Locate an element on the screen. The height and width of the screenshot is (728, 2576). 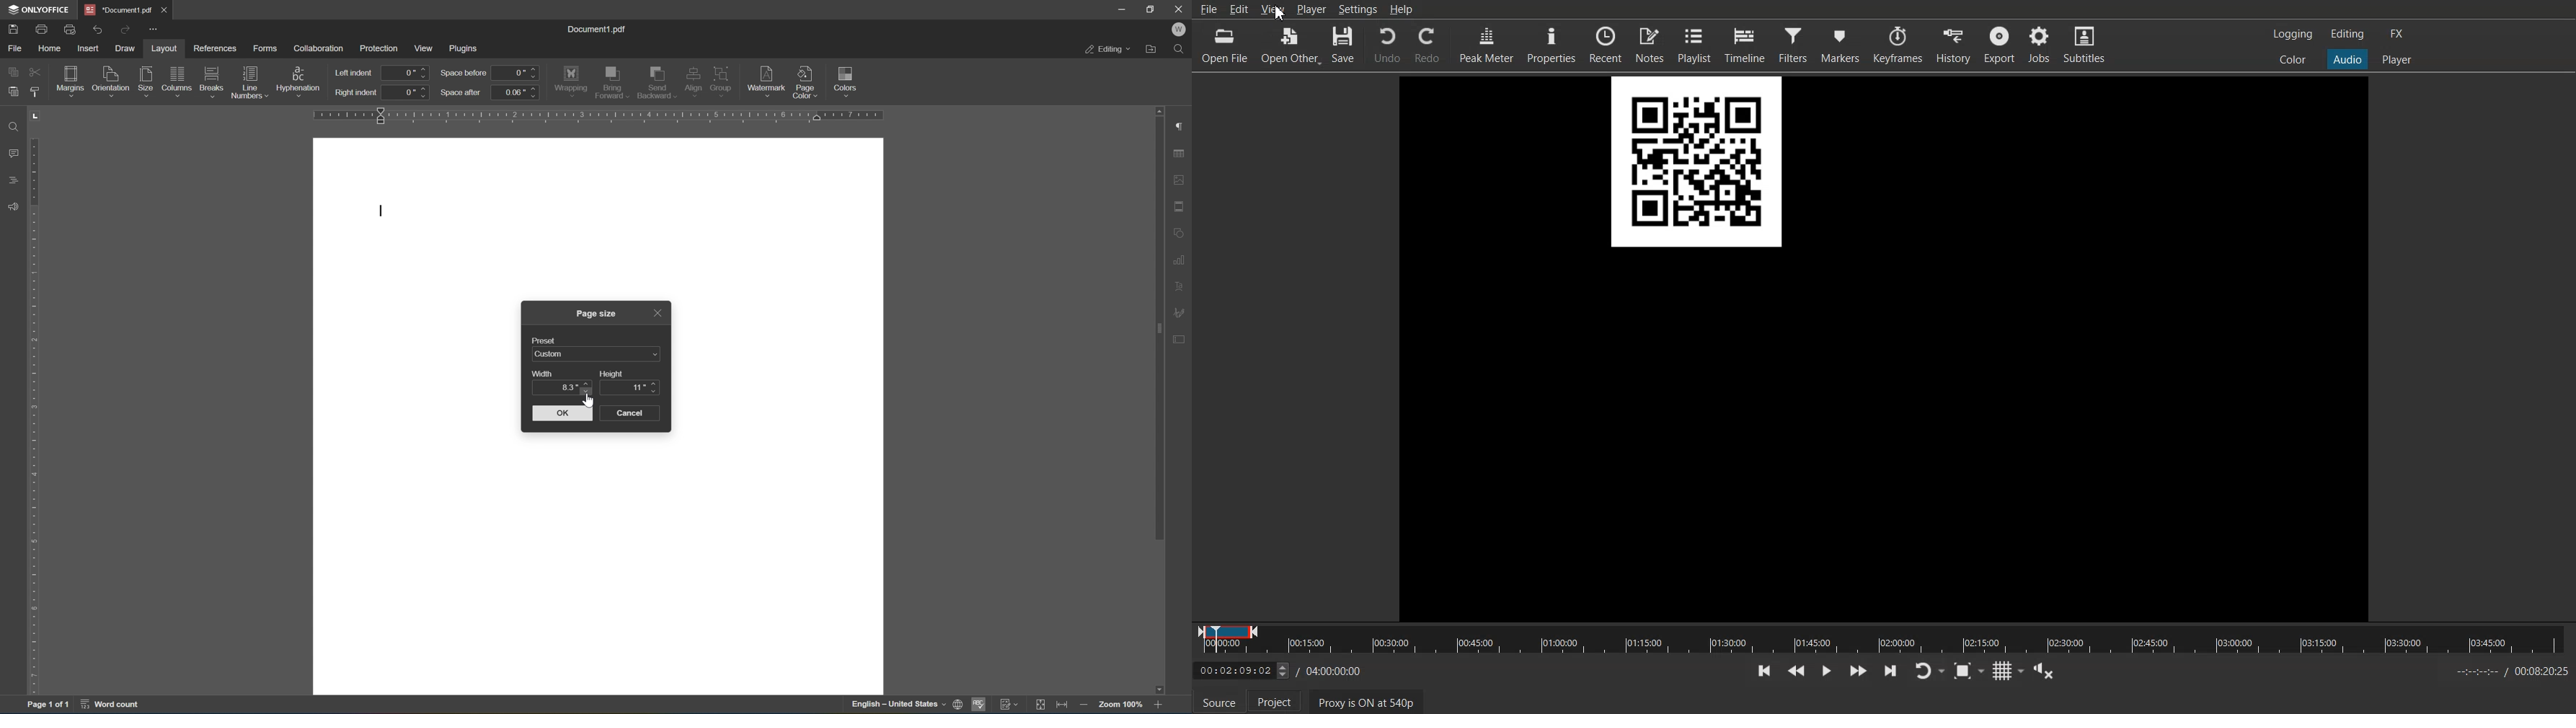
references is located at coordinates (215, 49).